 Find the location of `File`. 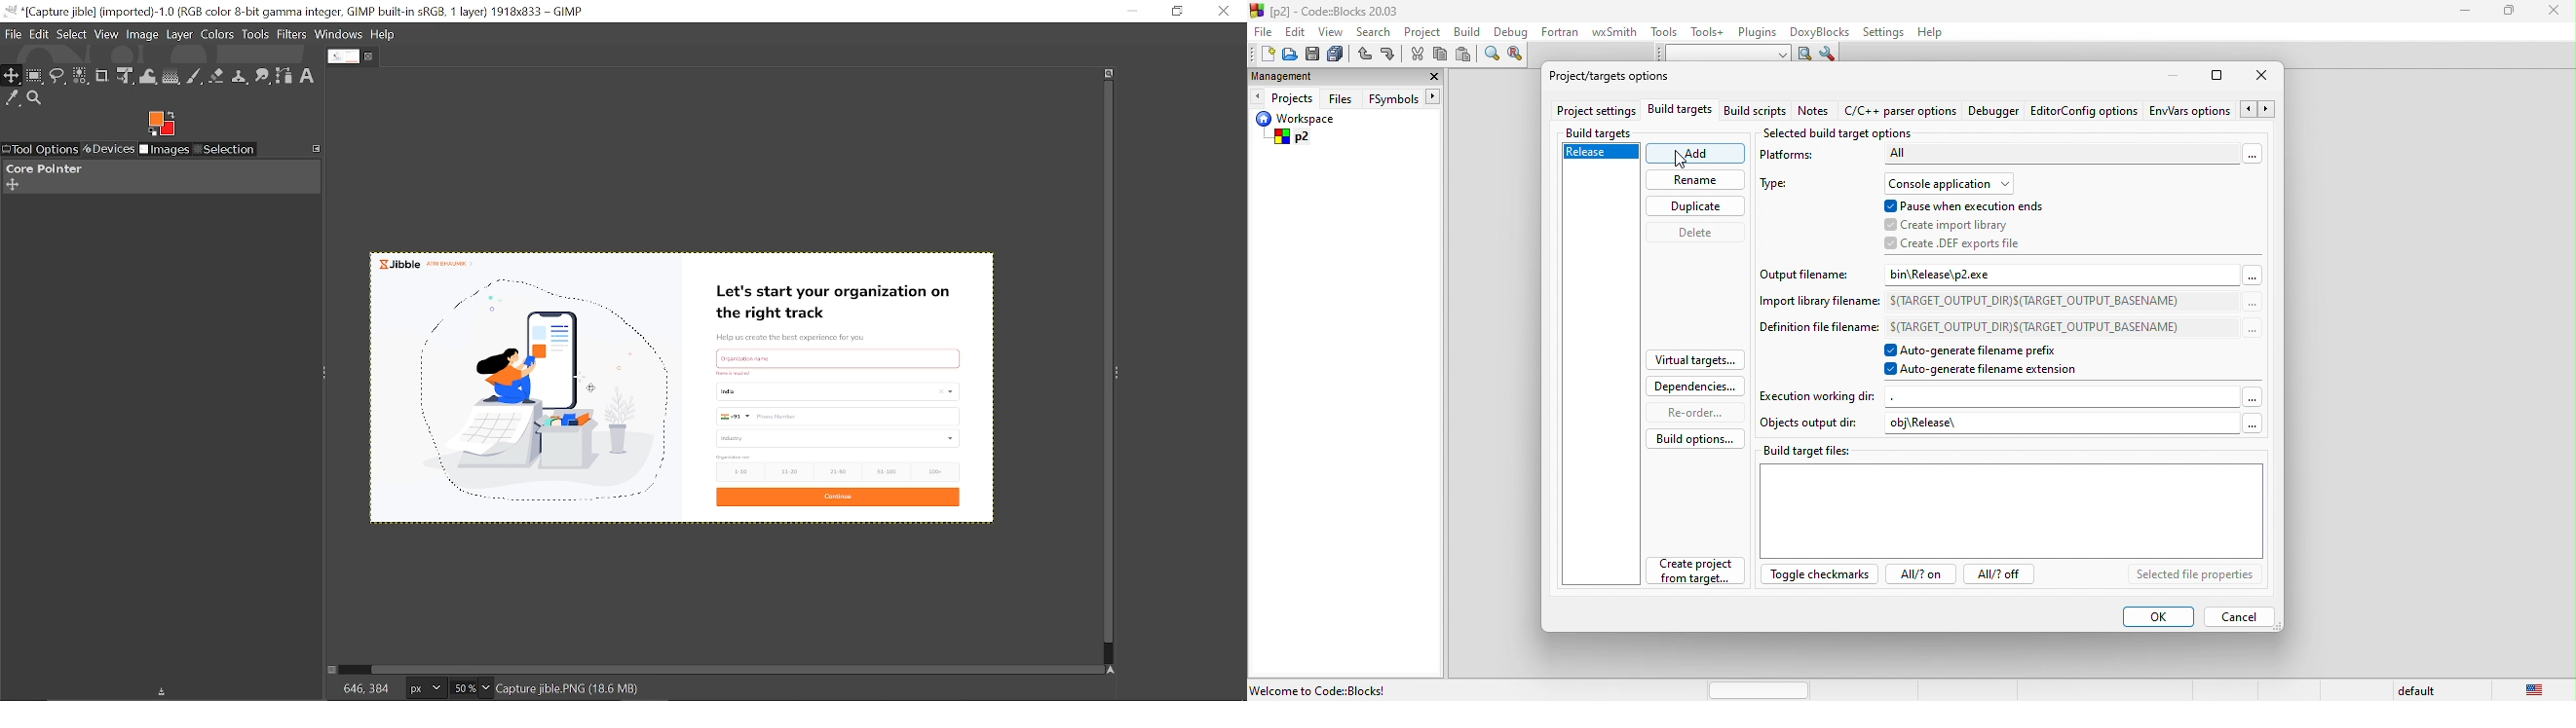

File is located at coordinates (13, 35).